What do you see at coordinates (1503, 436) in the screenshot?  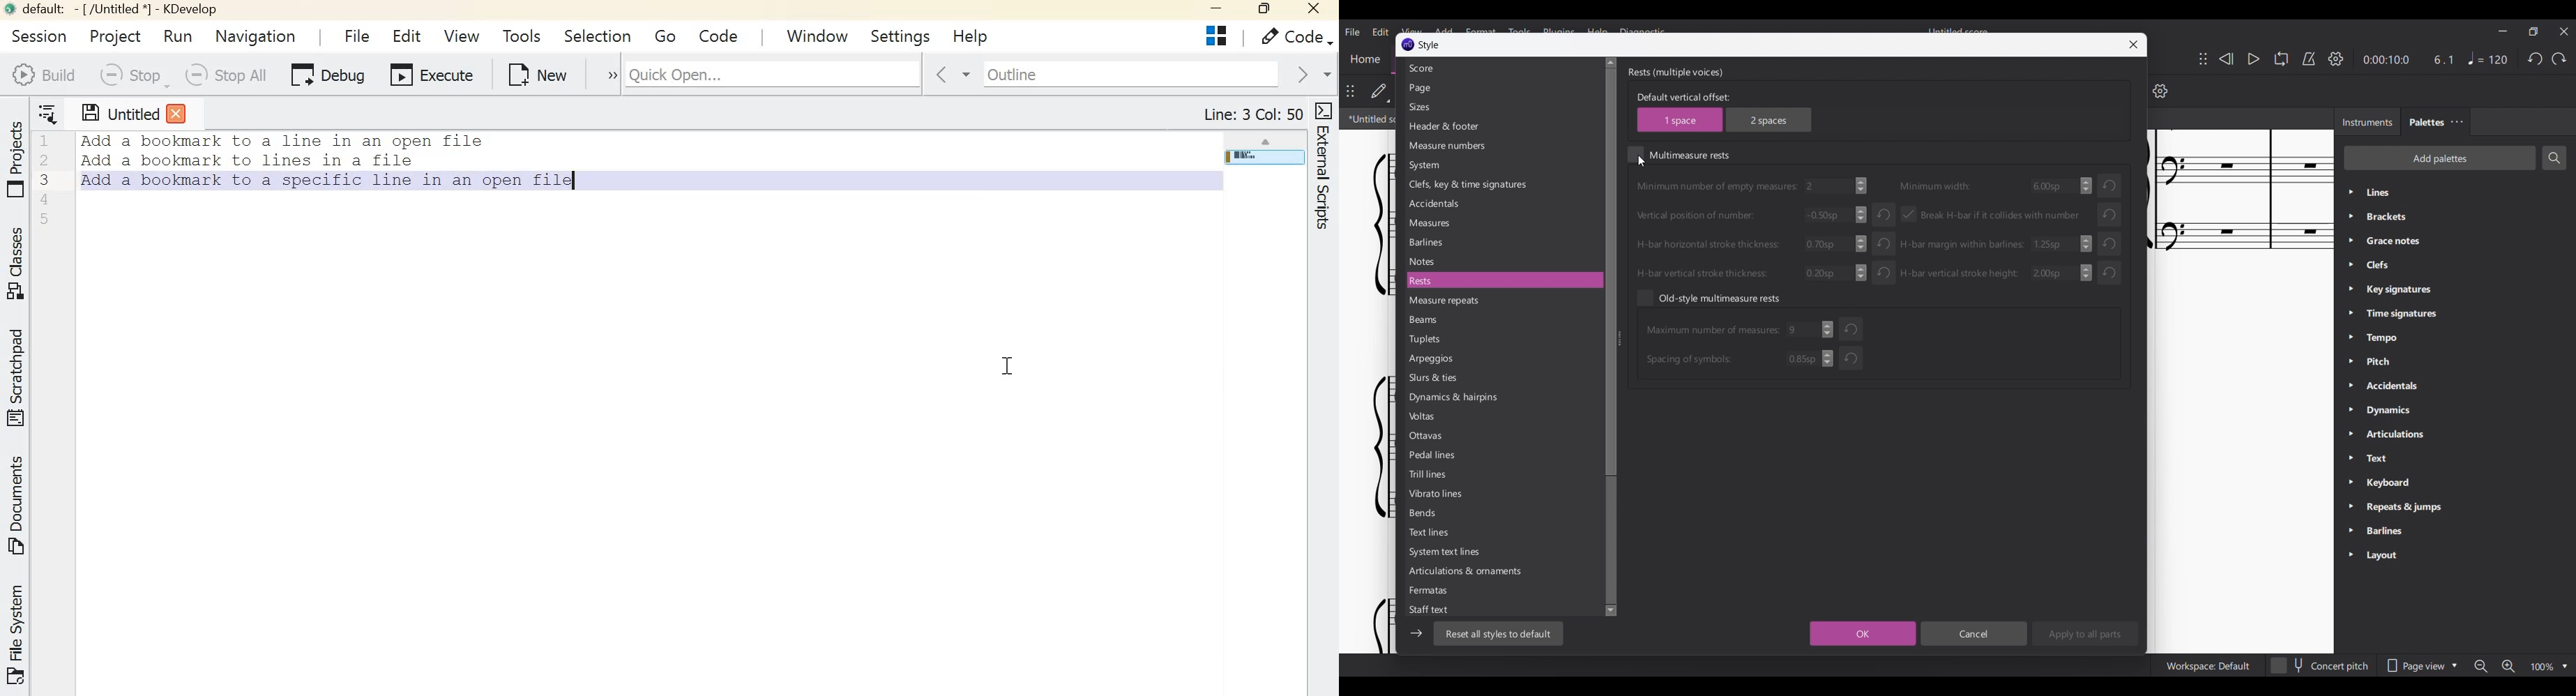 I see `Ottavas` at bounding box center [1503, 436].